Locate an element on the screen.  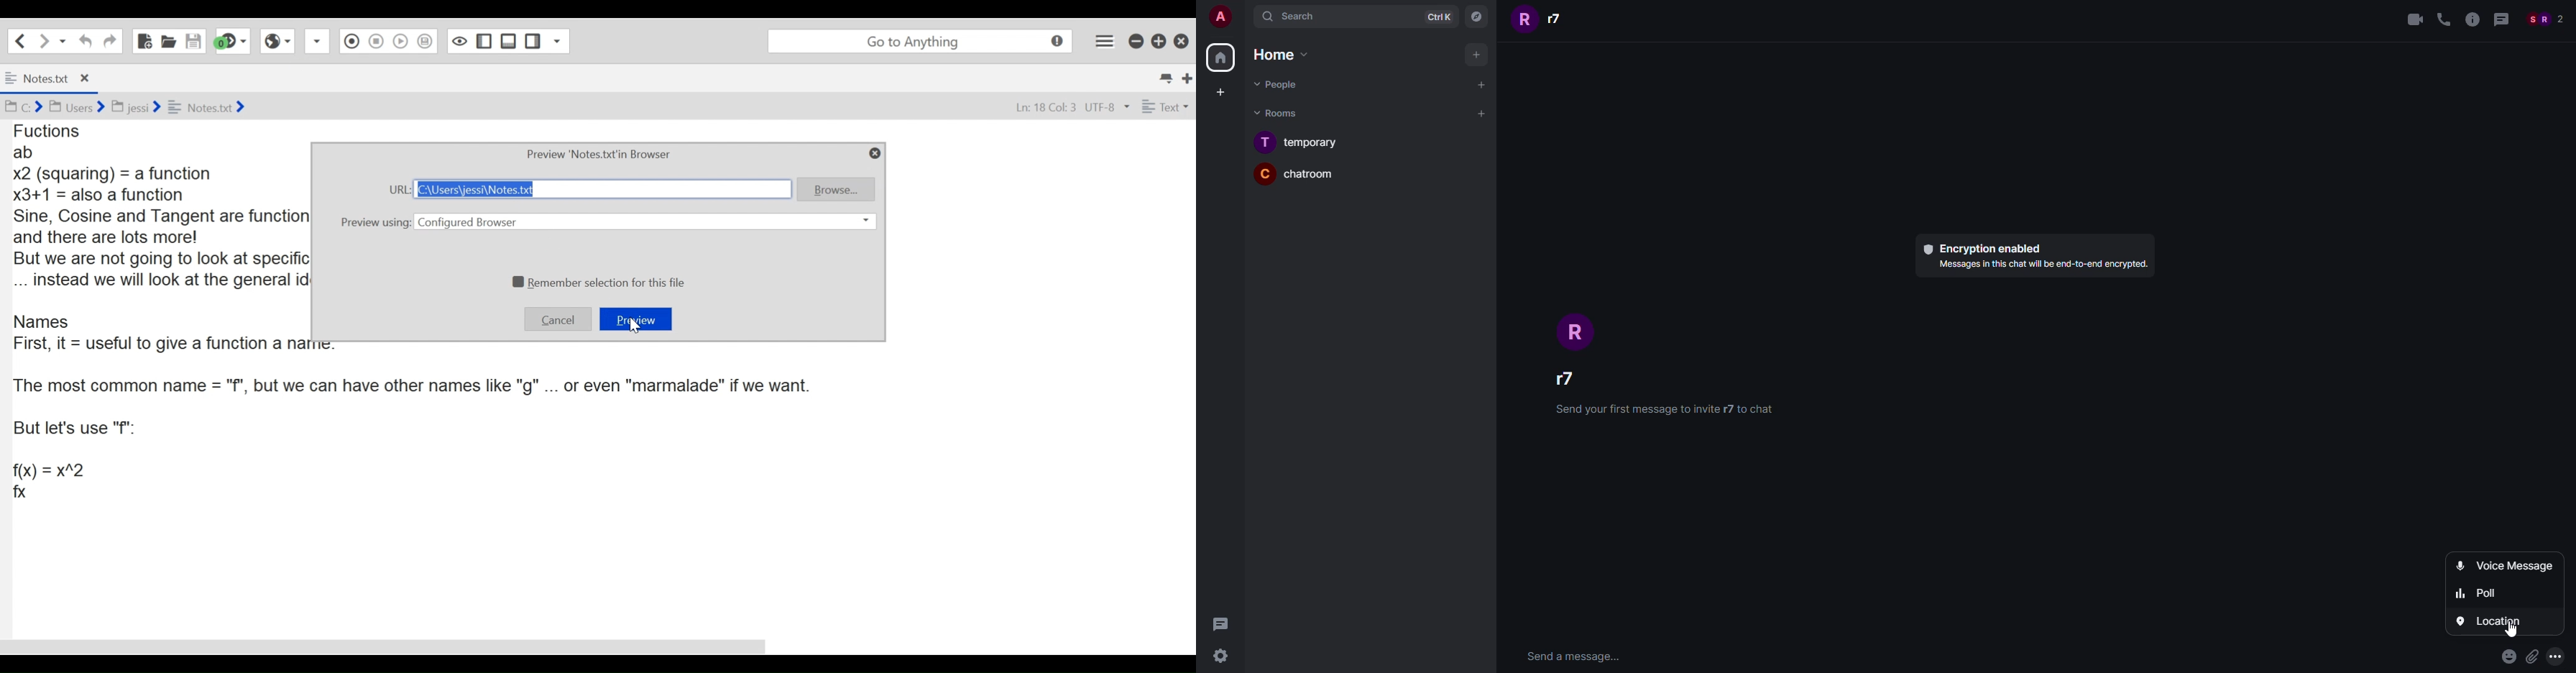
Explore rooms is located at coordinates (1478, 18).